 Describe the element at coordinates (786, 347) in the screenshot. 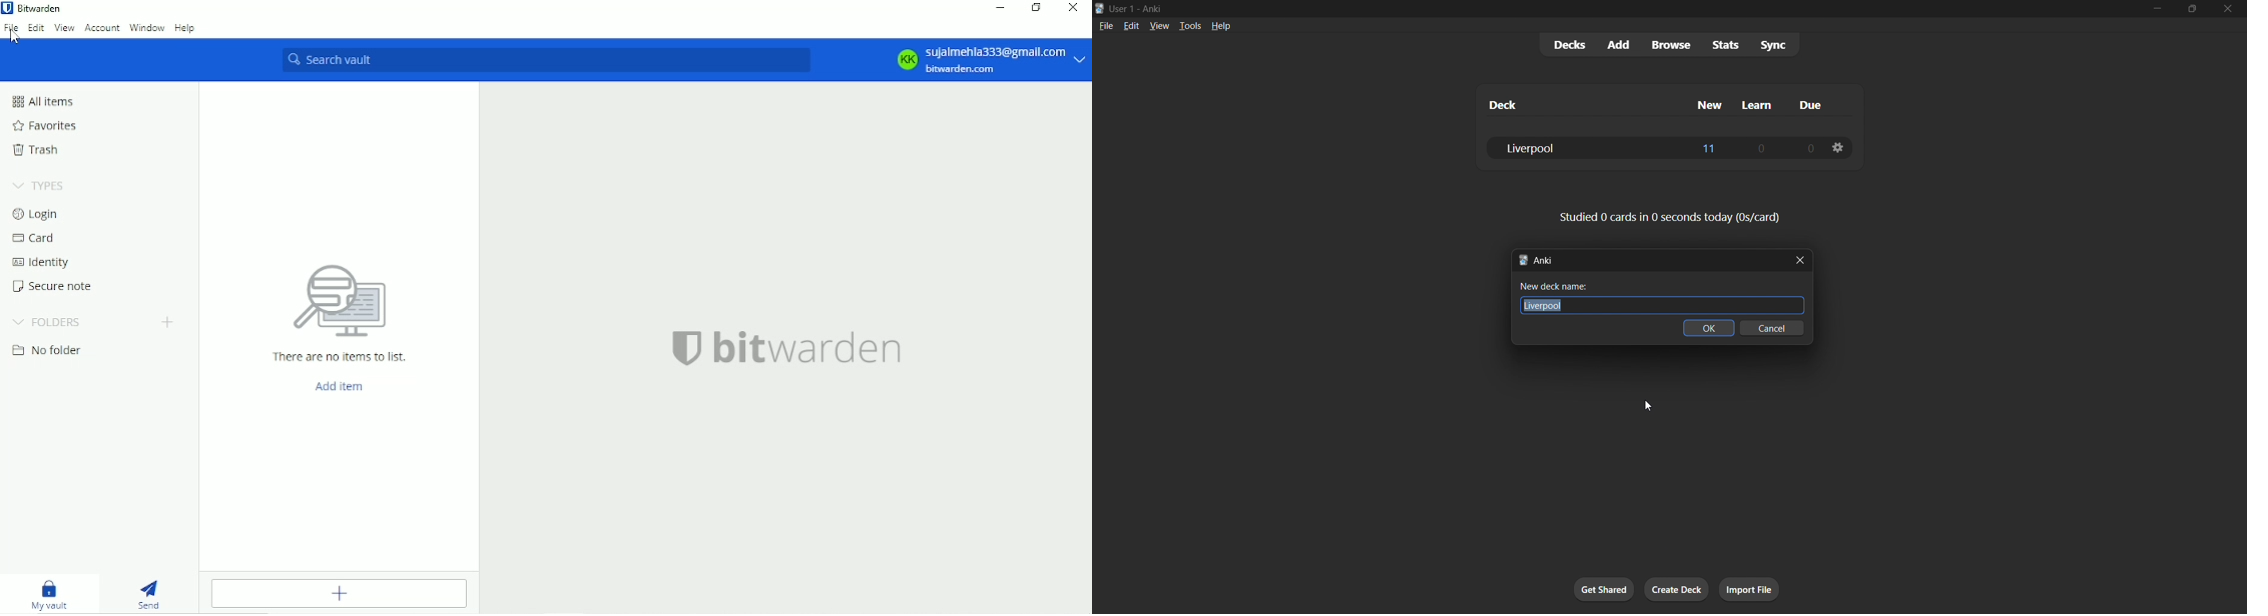

I see `bitwarden` at that location.